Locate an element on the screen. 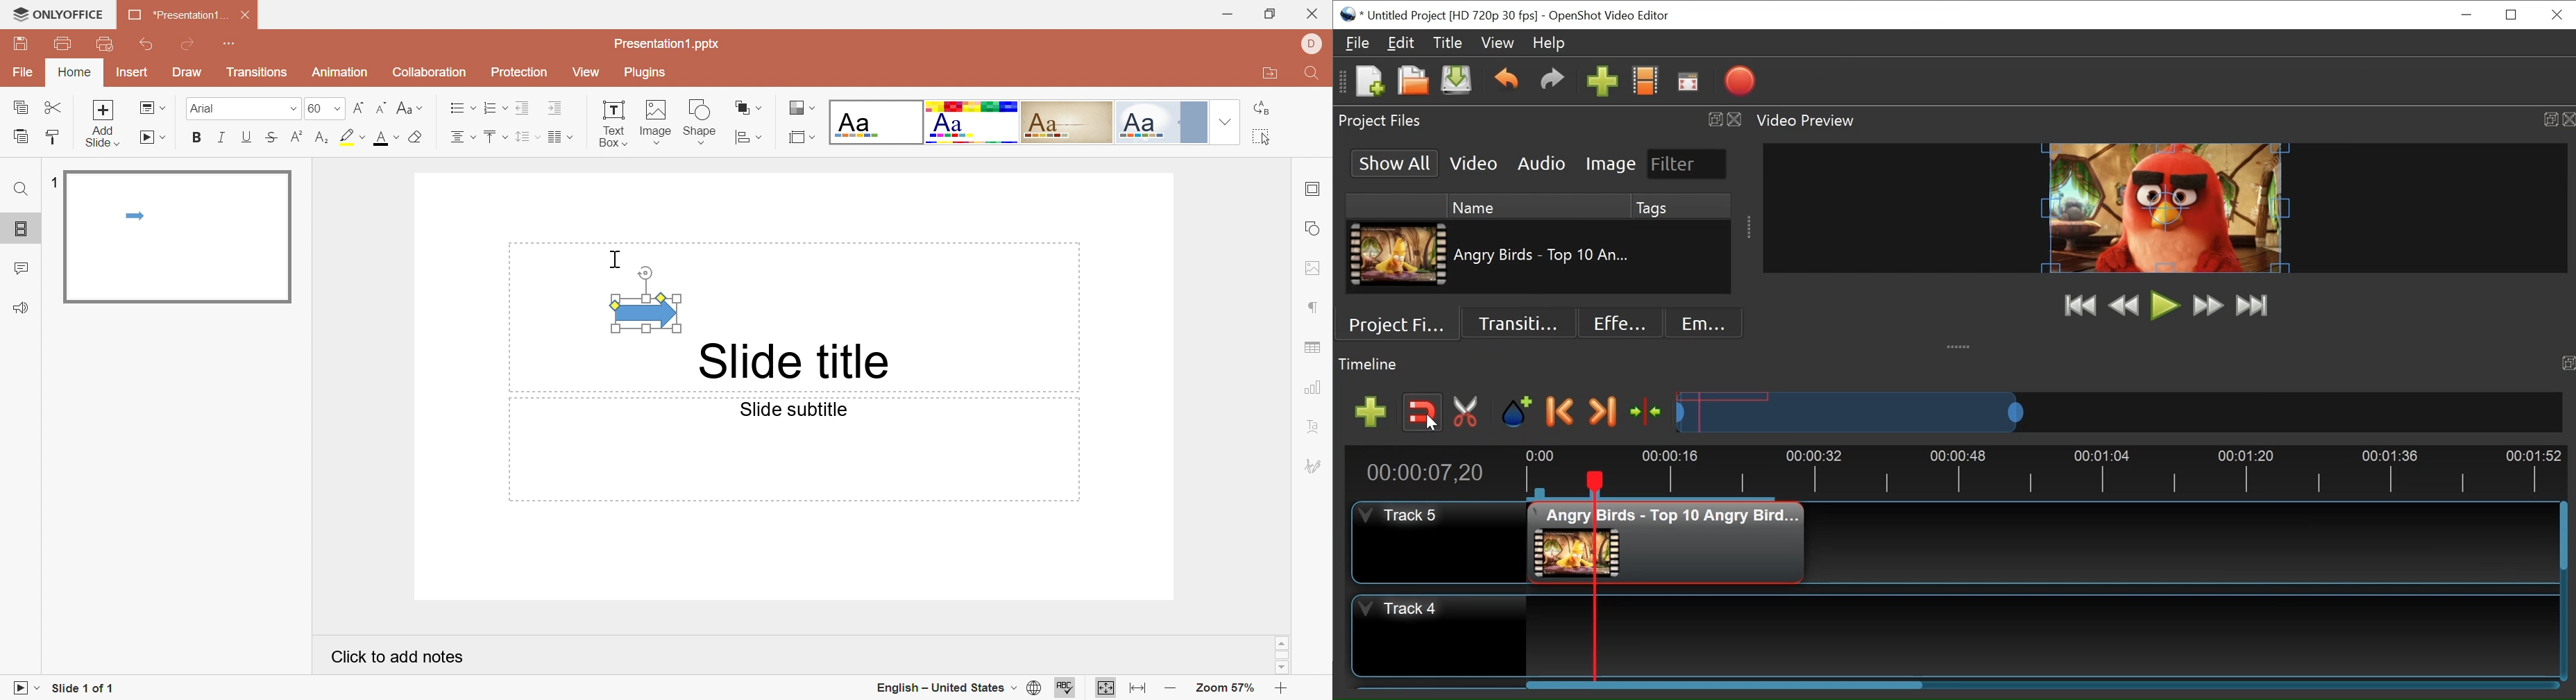 The height and width of the screenshot is (700, 2576). Feedback and support is located at coordinates (20, 308).